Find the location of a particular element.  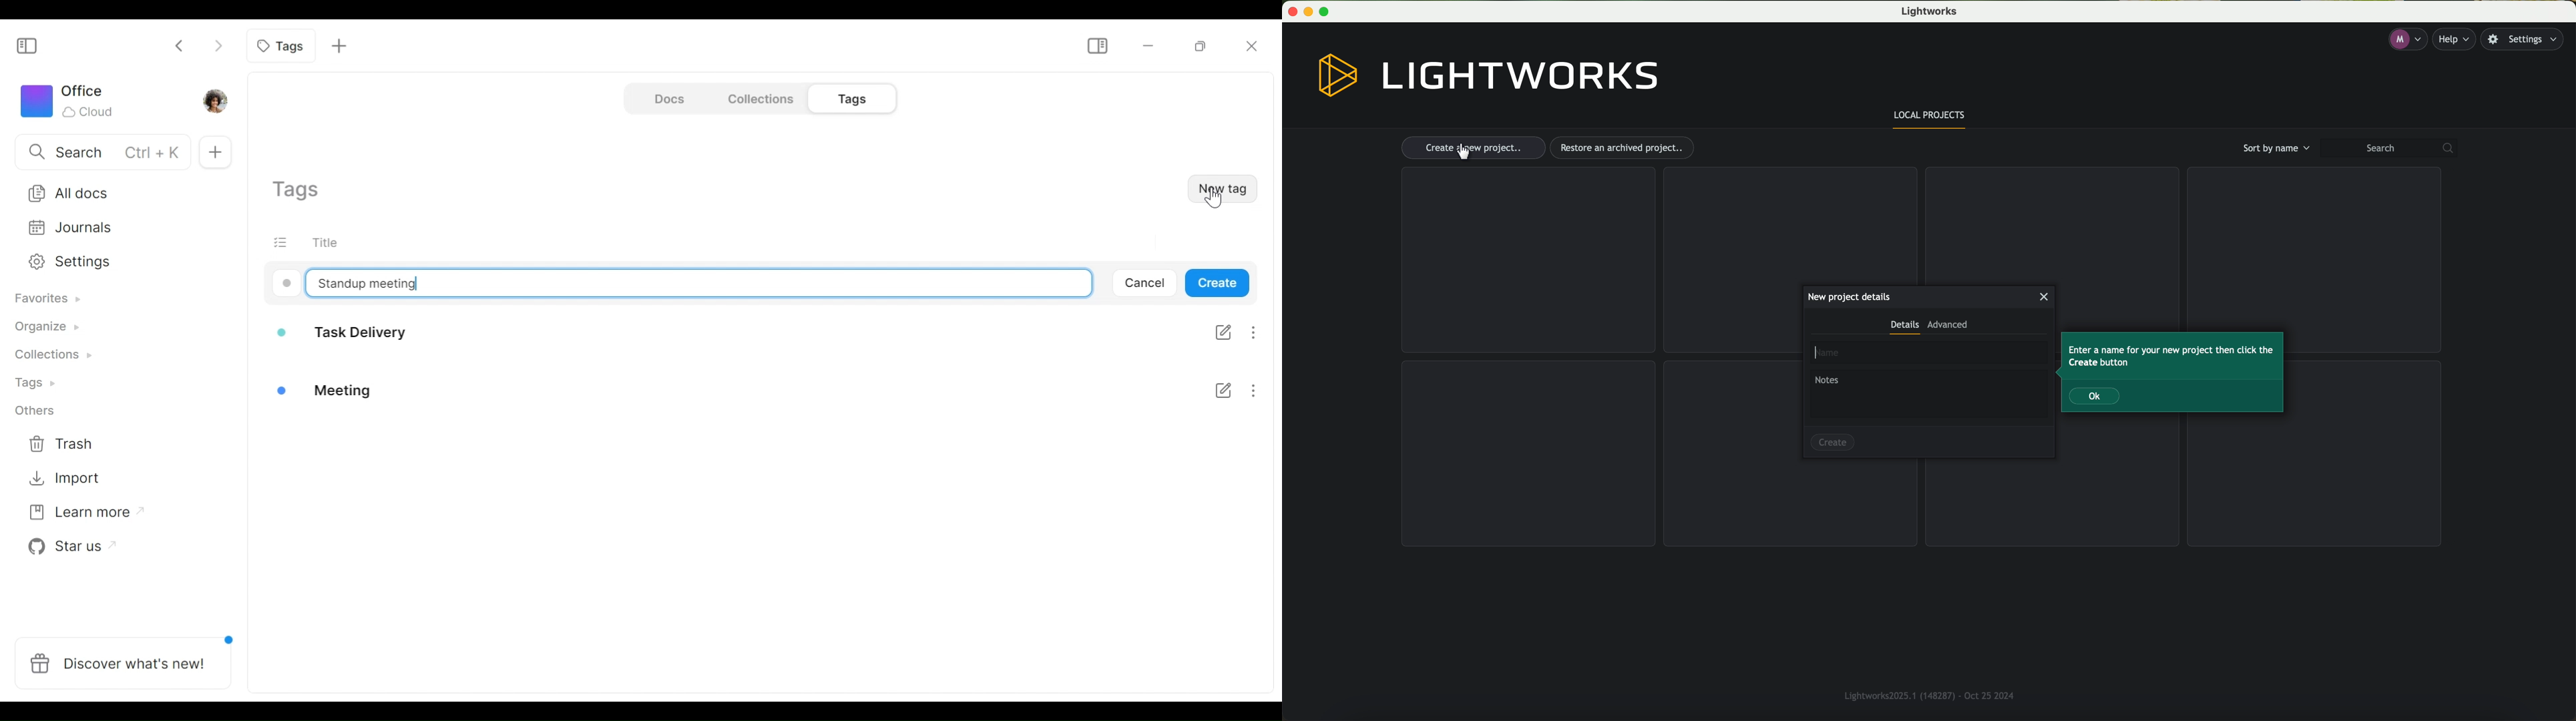

sort by name is located at coordinates (2274, 148).